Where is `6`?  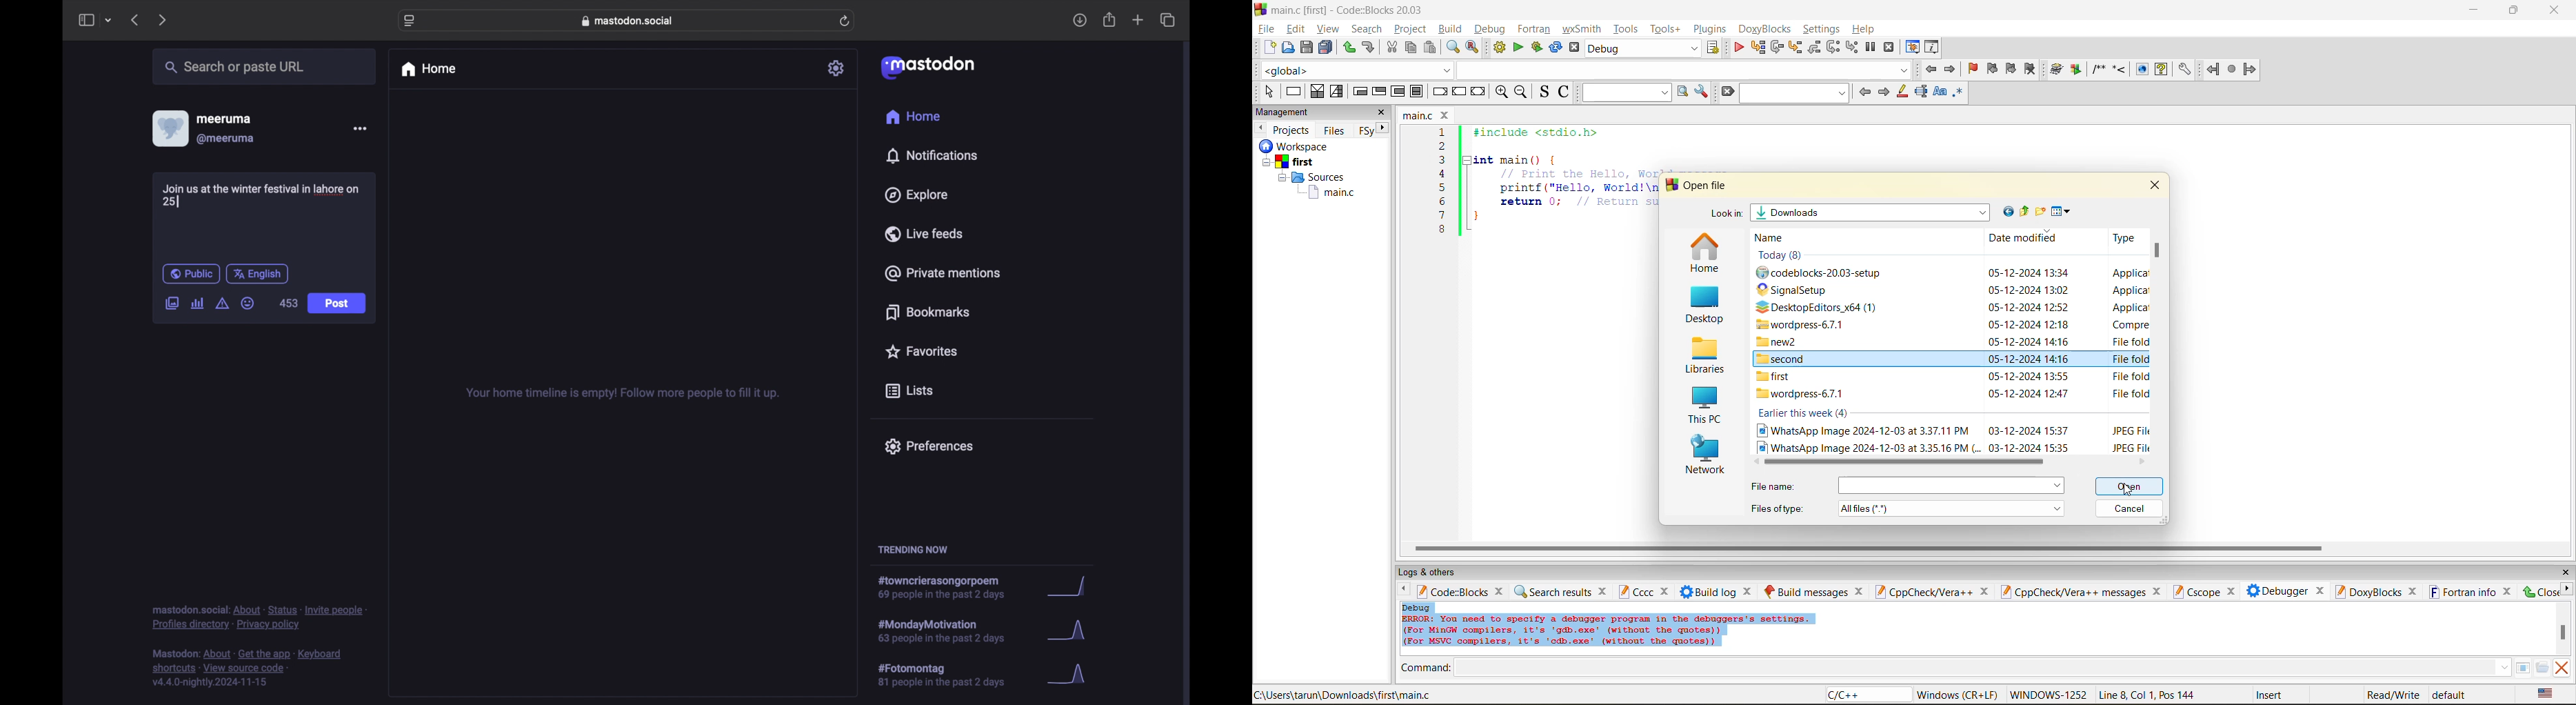
6 is located at coordinates (1442, 201).